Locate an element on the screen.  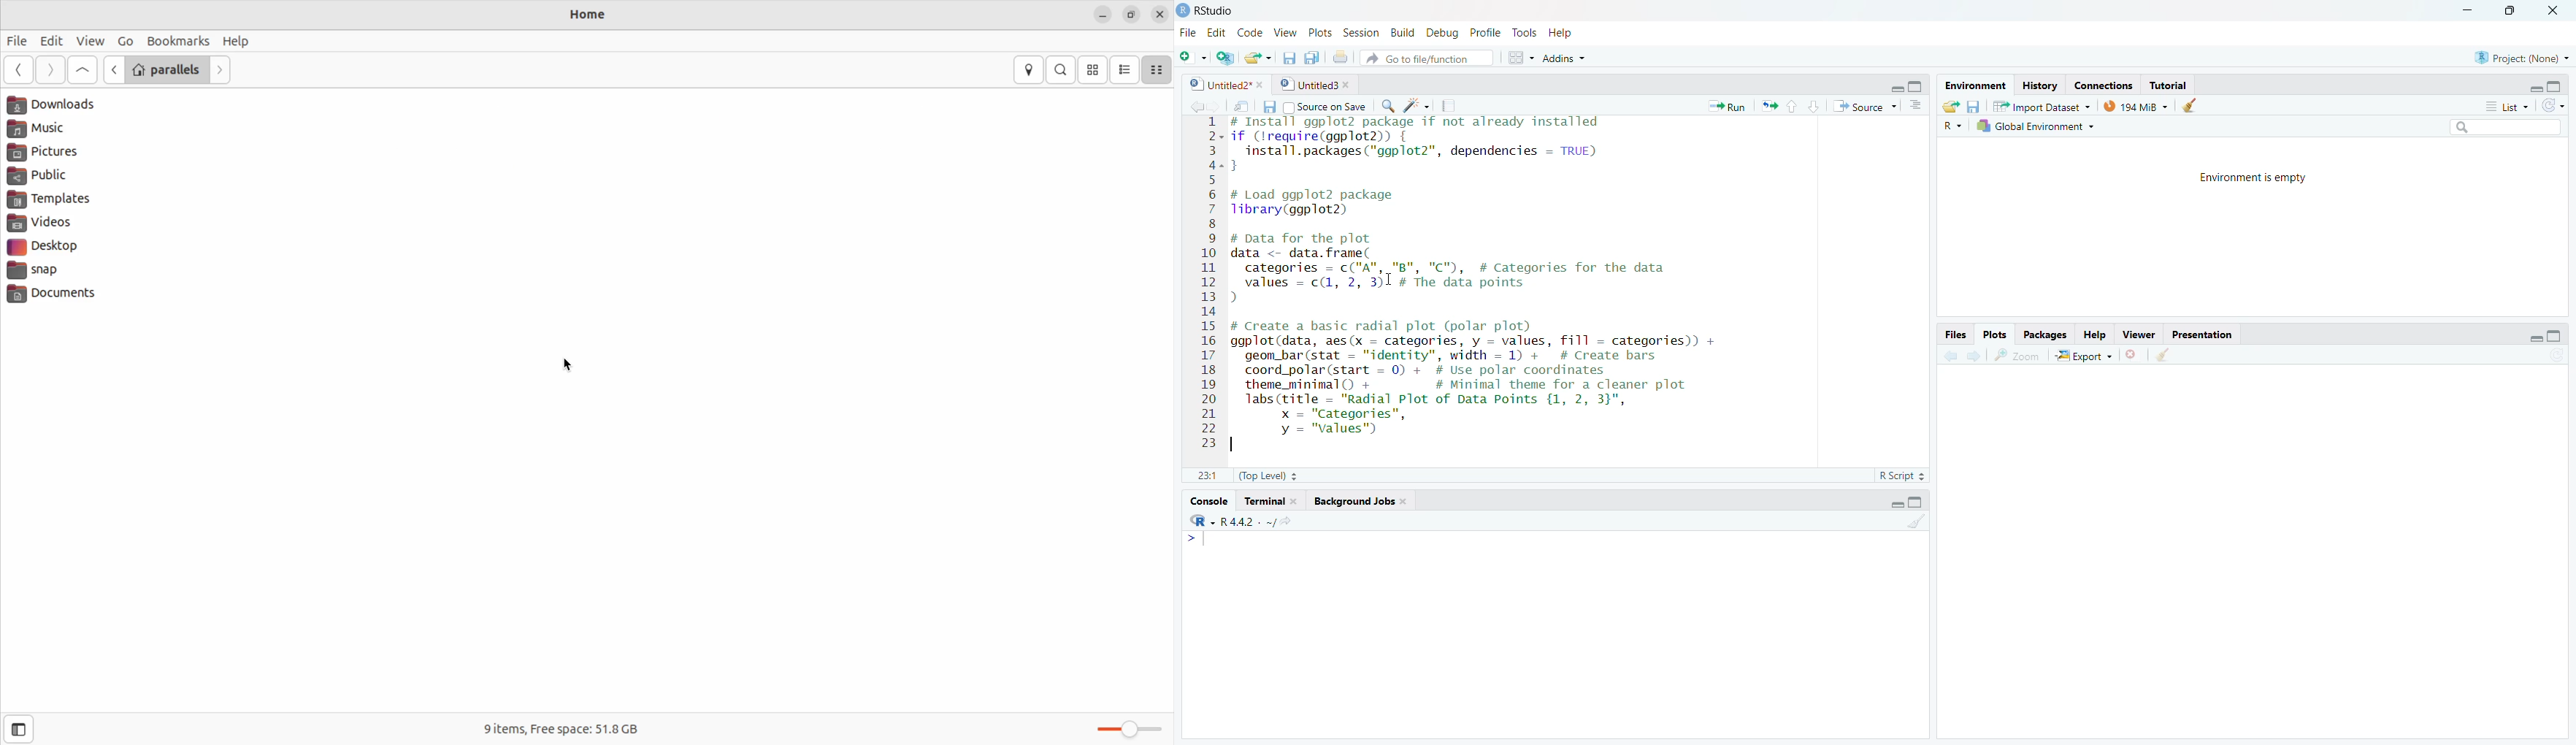
go back is located at coordinates (113, 69).